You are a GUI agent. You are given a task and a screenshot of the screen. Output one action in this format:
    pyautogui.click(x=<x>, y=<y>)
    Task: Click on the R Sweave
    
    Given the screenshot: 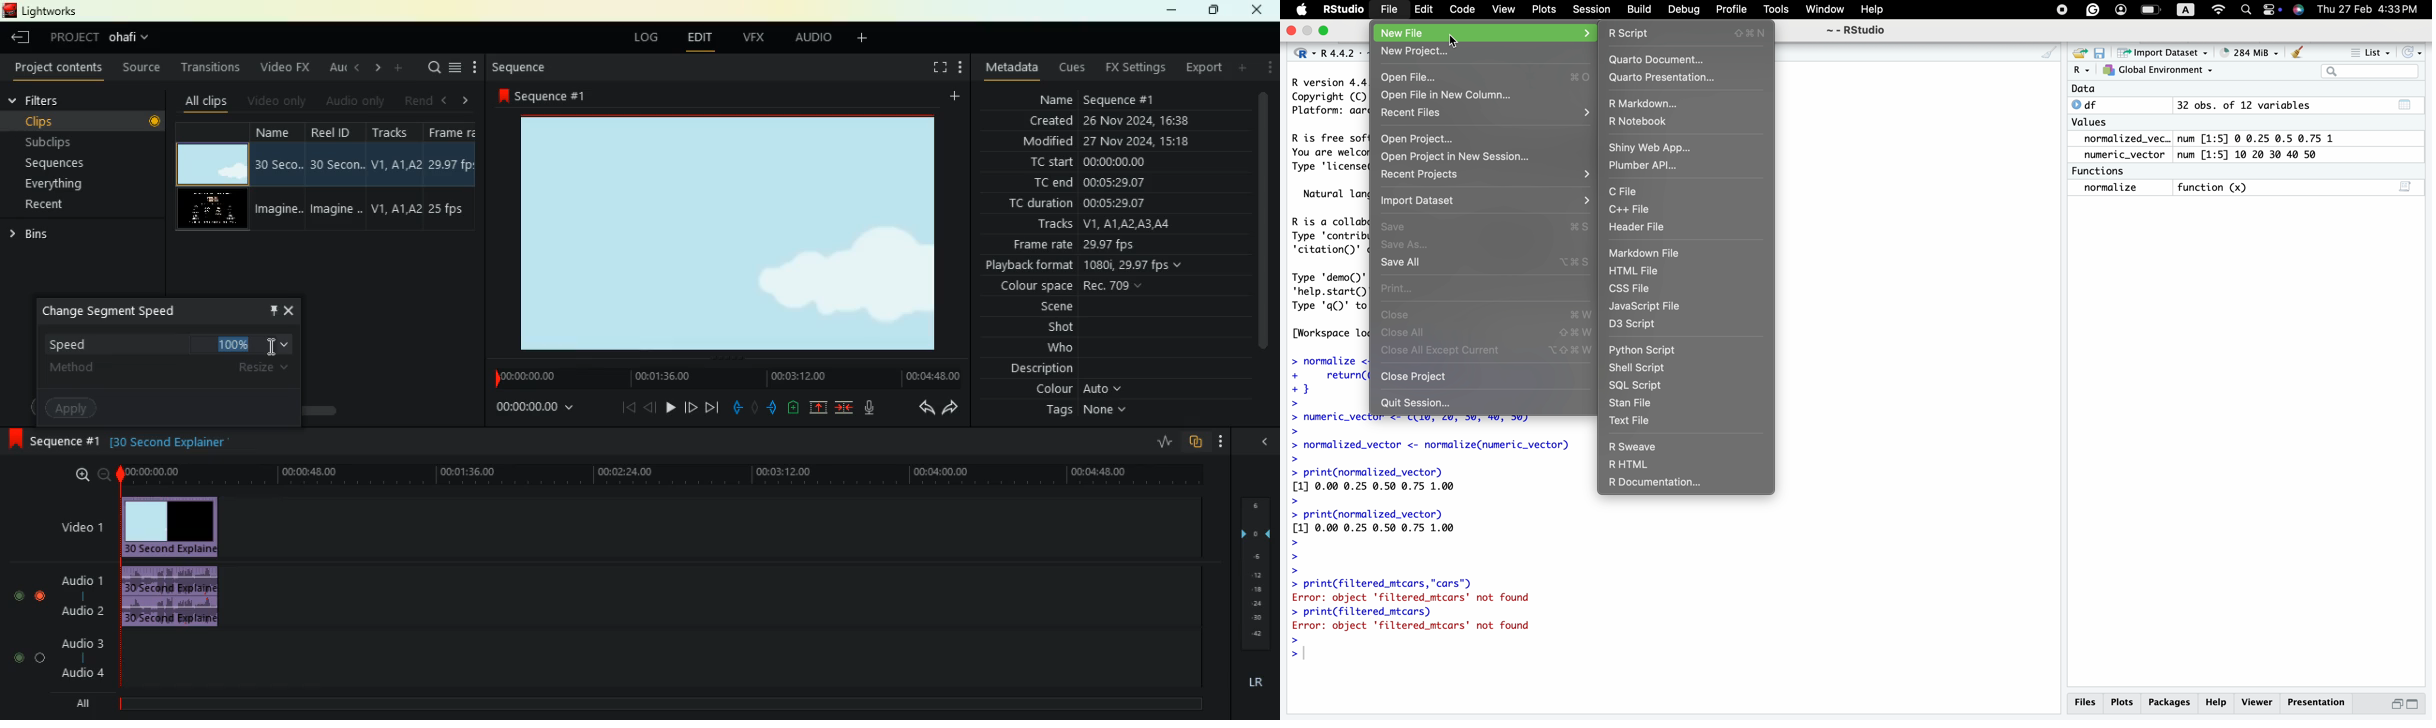 What is the action you would take?
    pyautogui.click(x=1634, y=445)
    